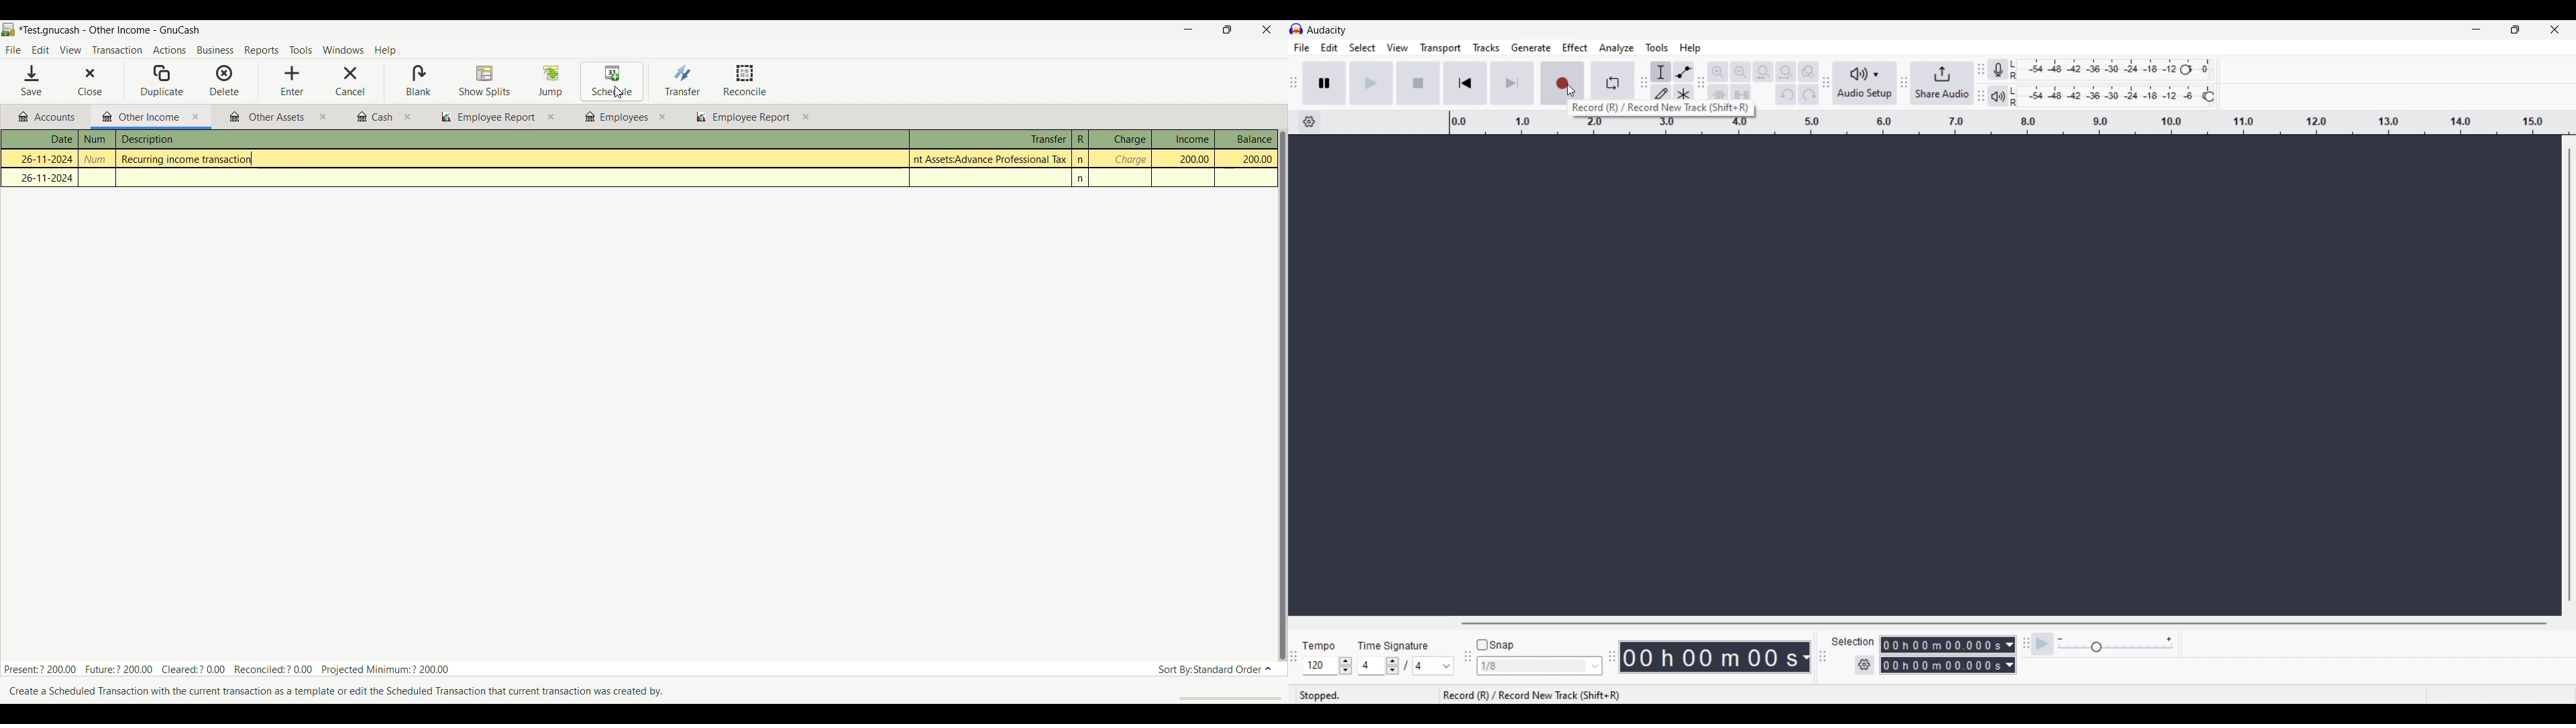 This screenshot has height=728, width=2576. Describe the element at coordinates (1658, 110) in the screenshot. I see `Description of current selection` at that location.